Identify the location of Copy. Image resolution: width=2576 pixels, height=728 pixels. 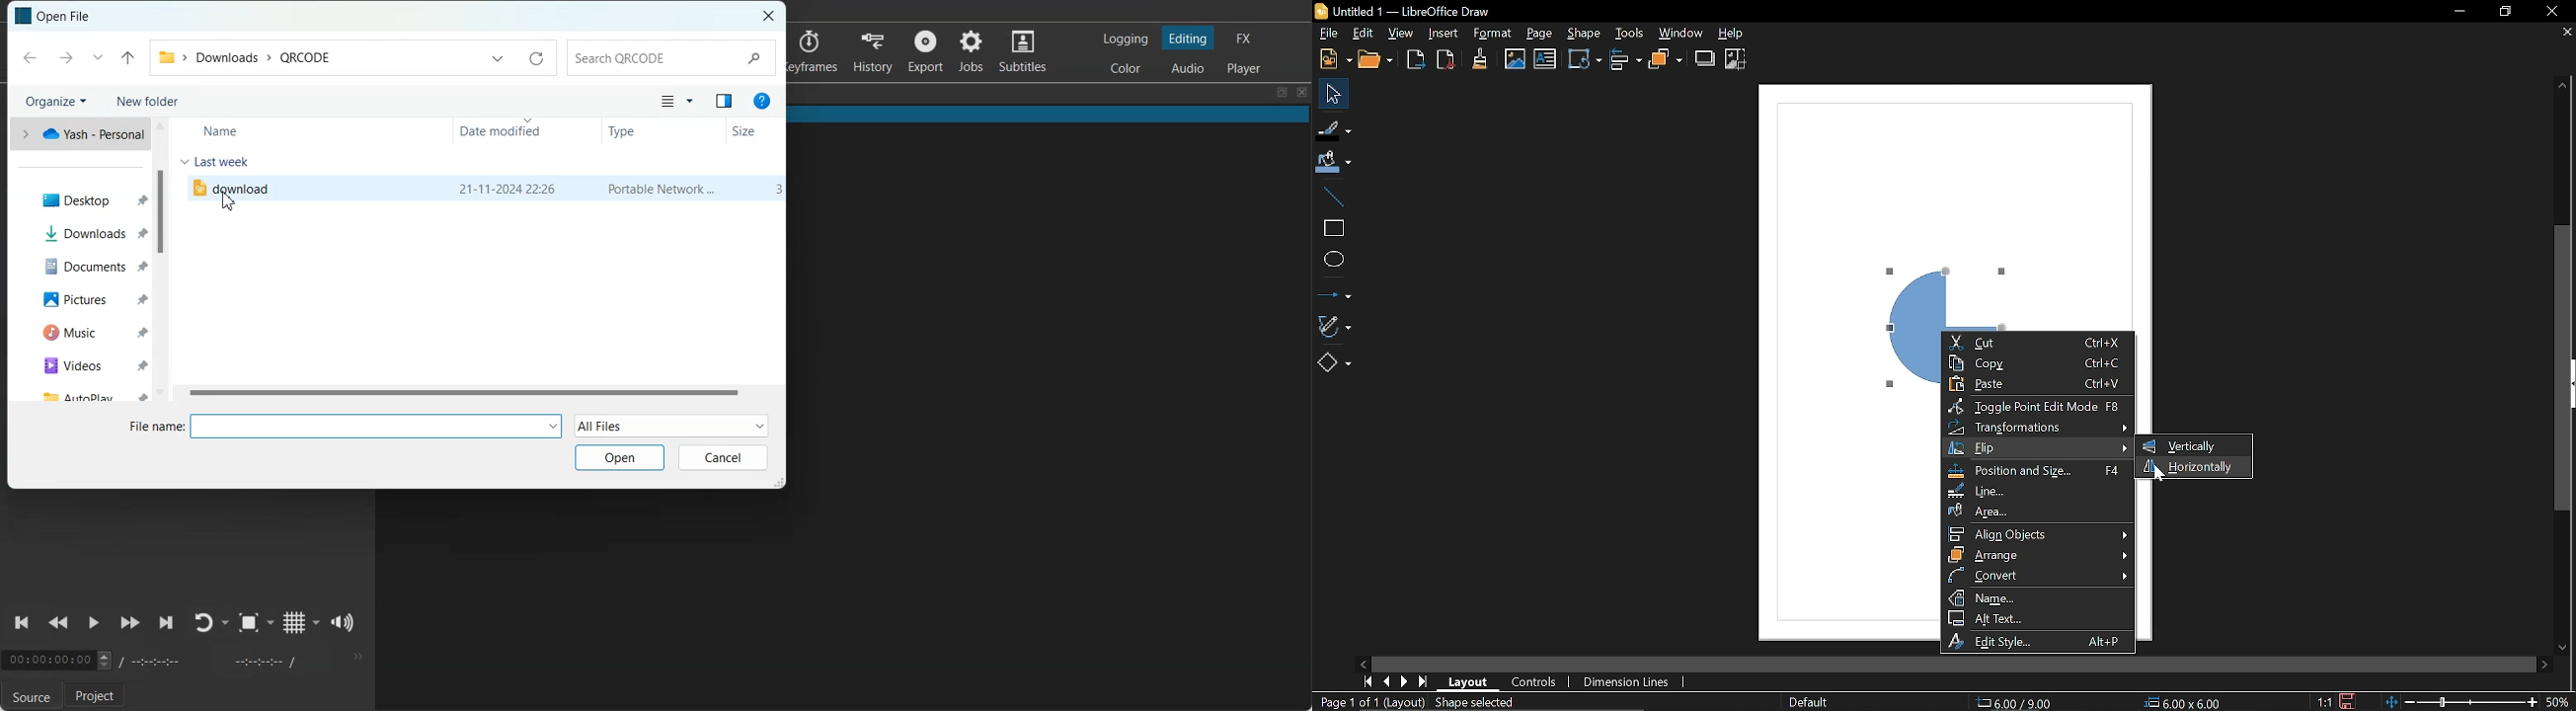
(2038, 363).